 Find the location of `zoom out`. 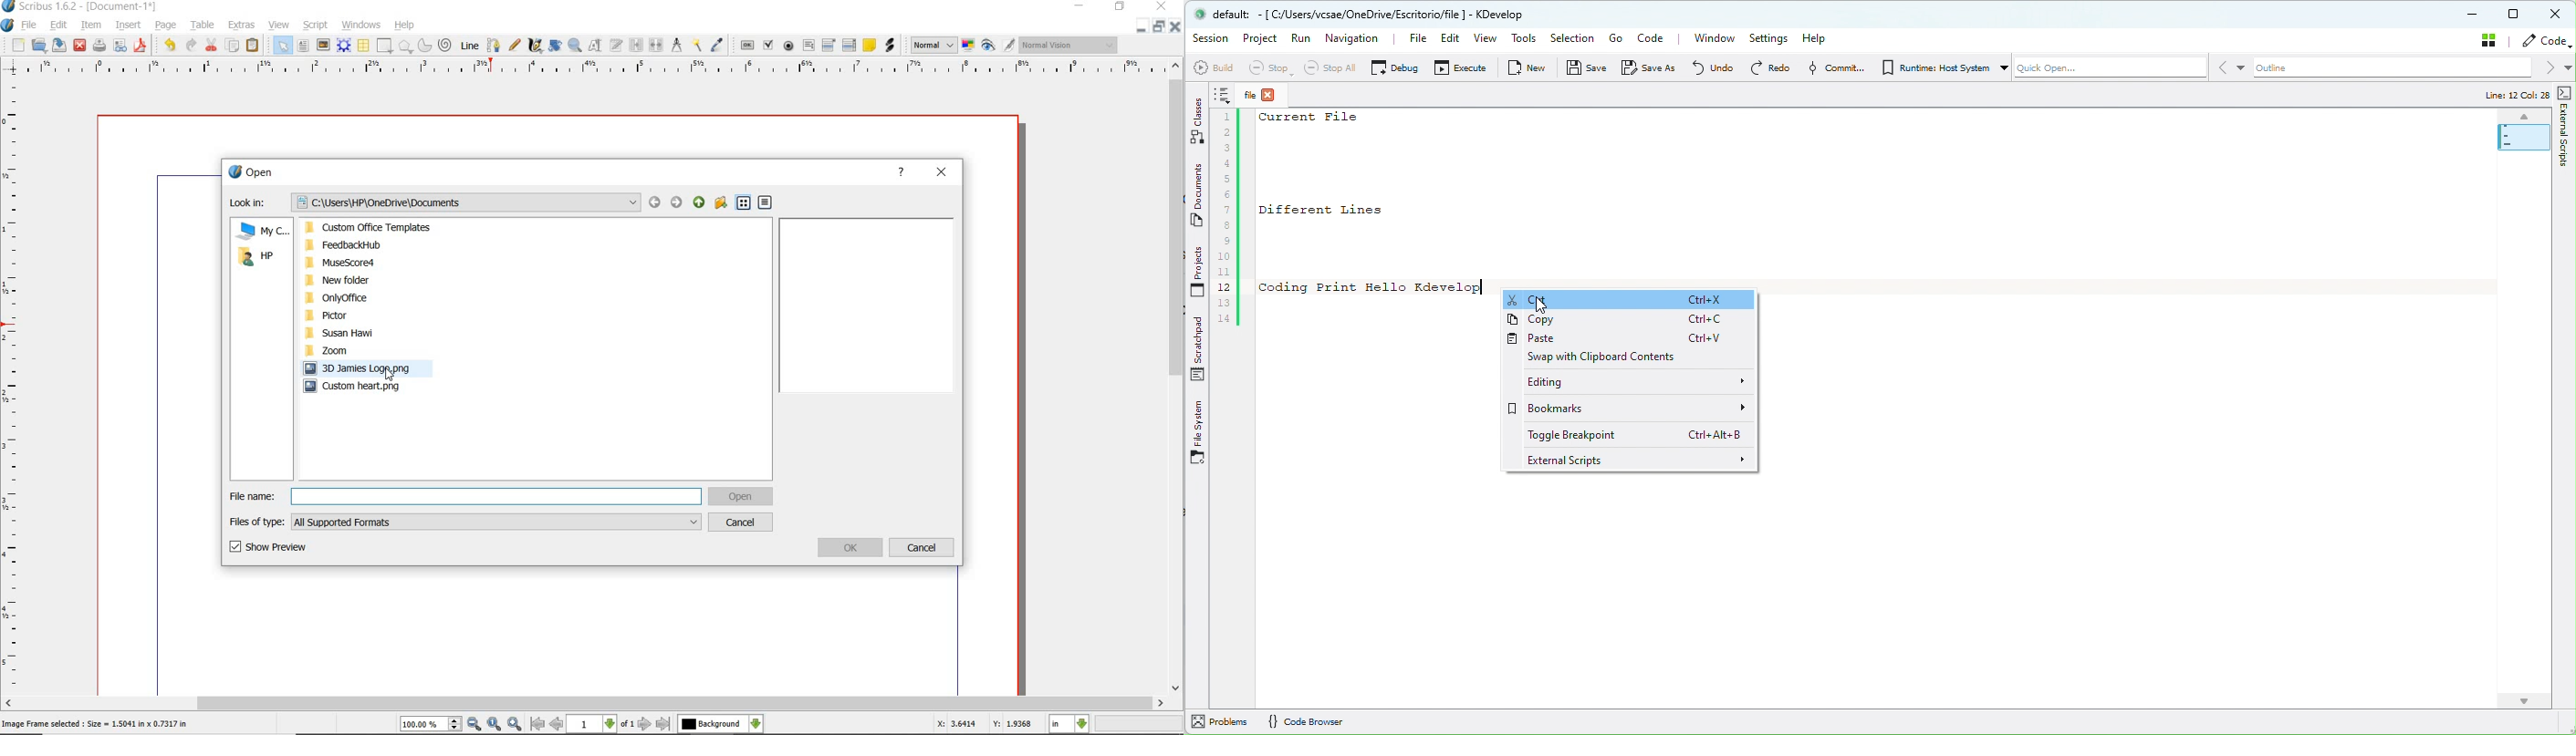

zoom out is located at coordinates (474, 724).